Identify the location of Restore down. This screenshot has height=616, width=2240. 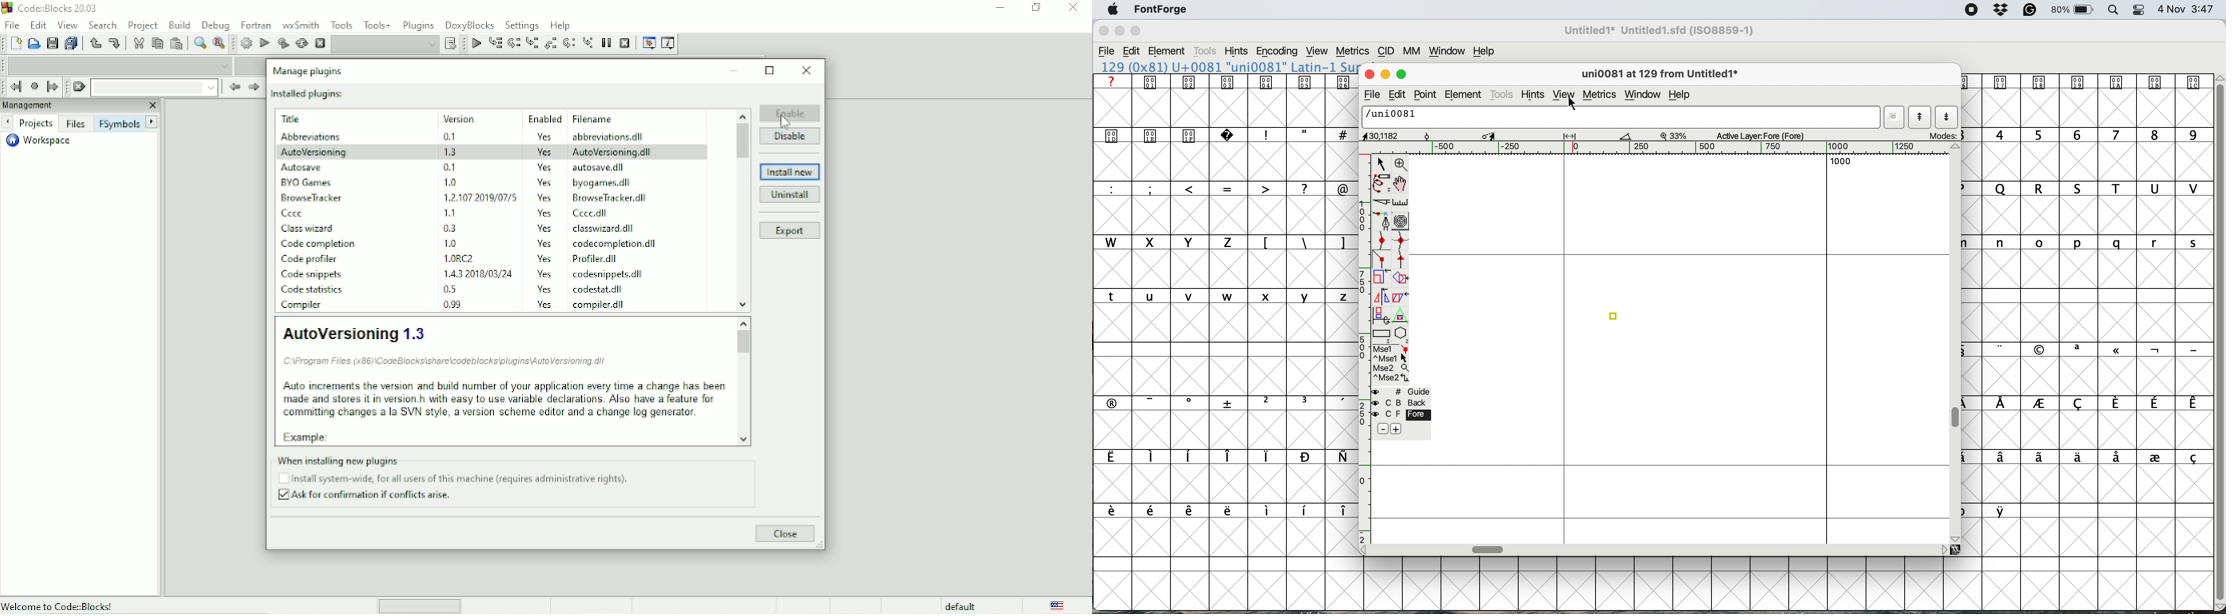
(1037, 8).